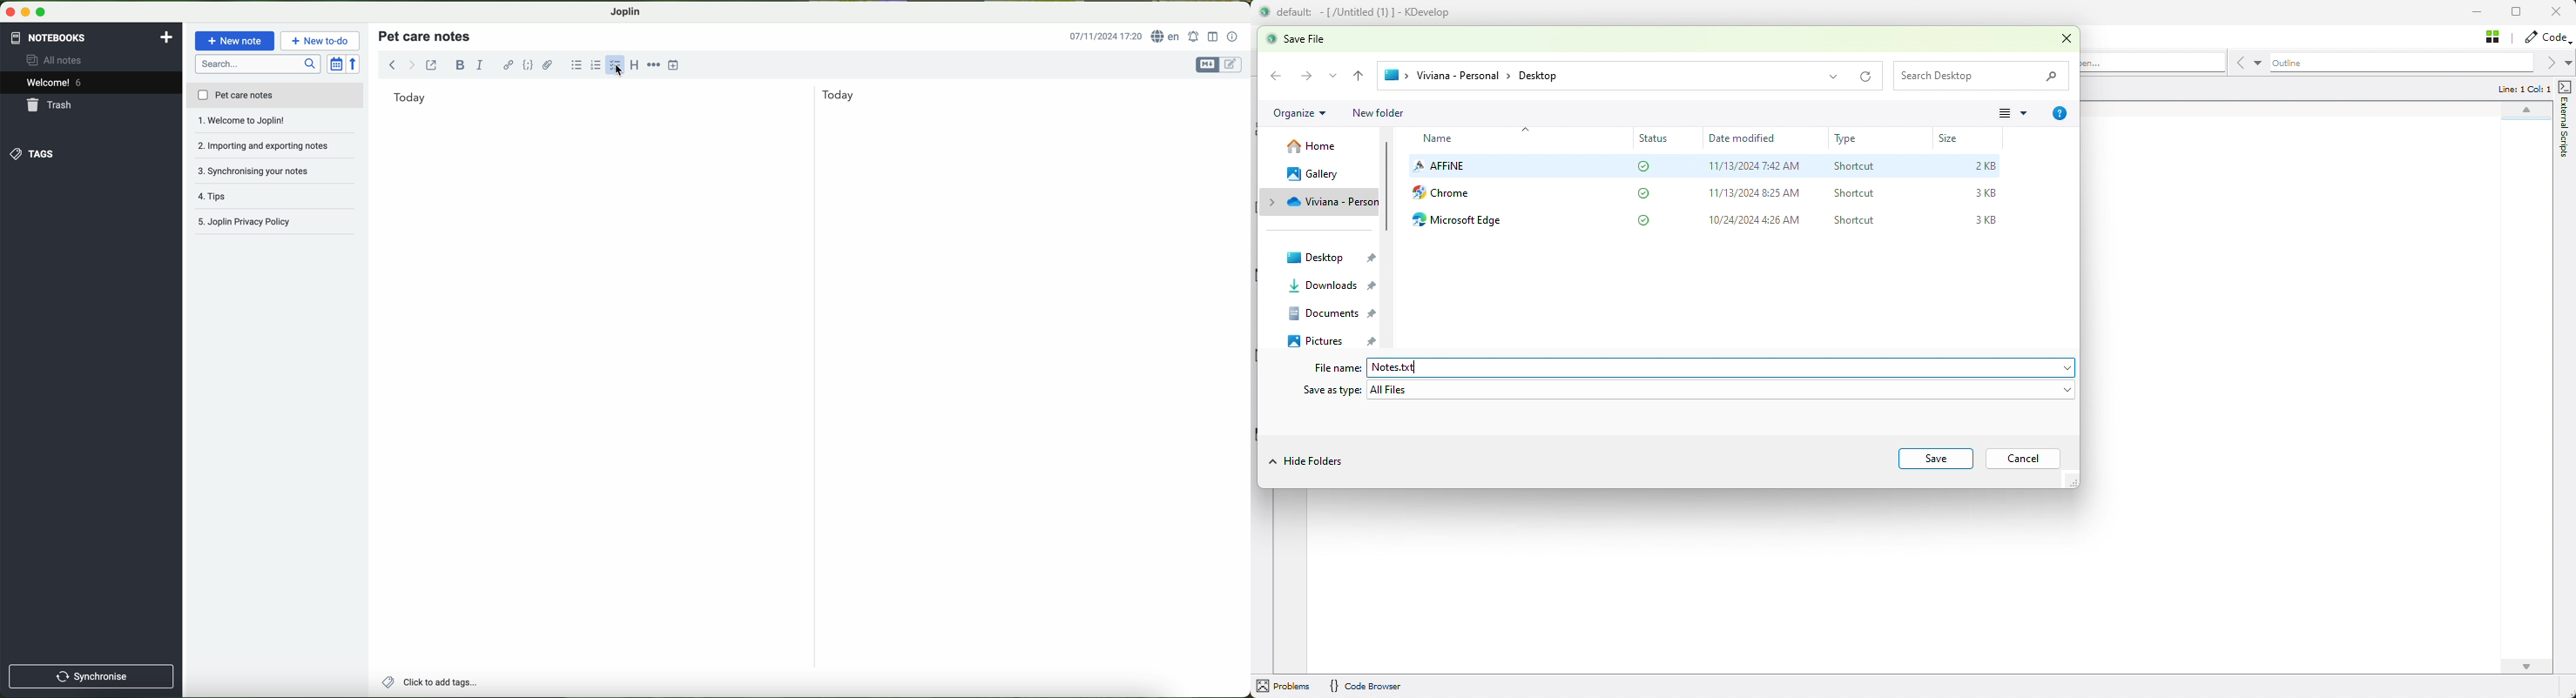 Image resolution: width=2576 pixels, height=700 pixels. I want to click on tags, so click(31, 154).